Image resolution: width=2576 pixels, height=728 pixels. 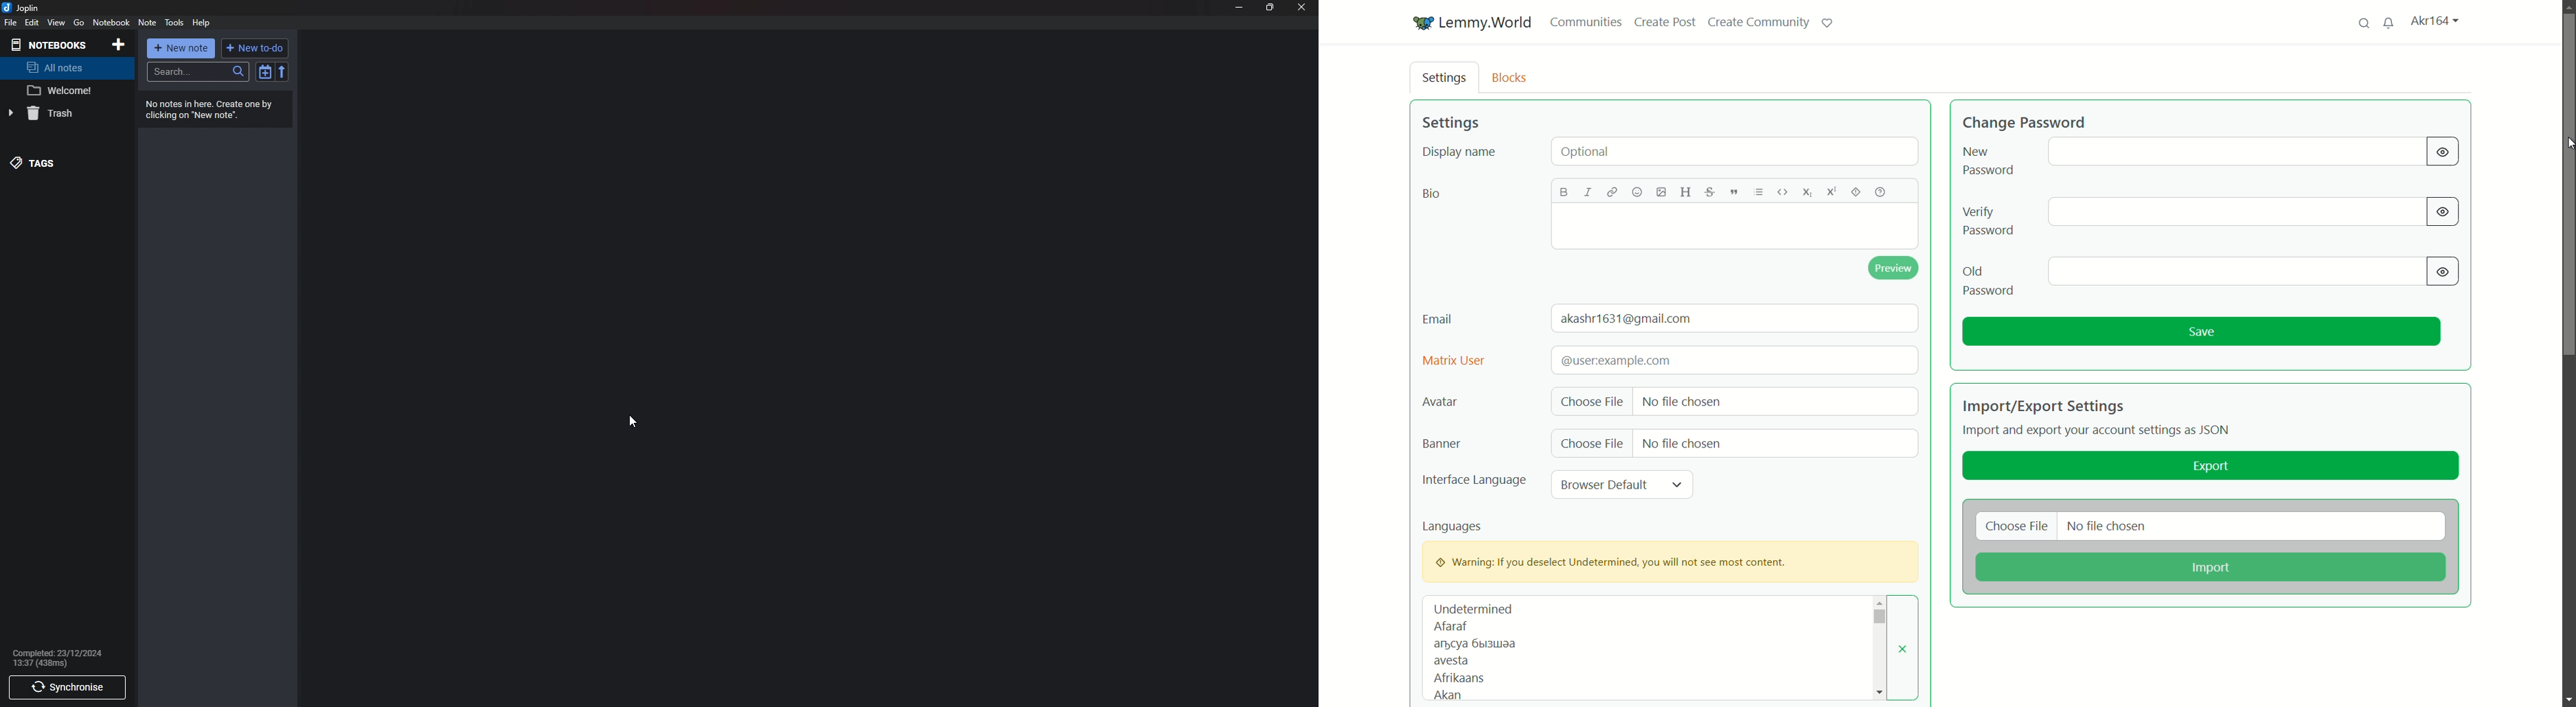 I want to click on code, so click(x=1783, y=192).